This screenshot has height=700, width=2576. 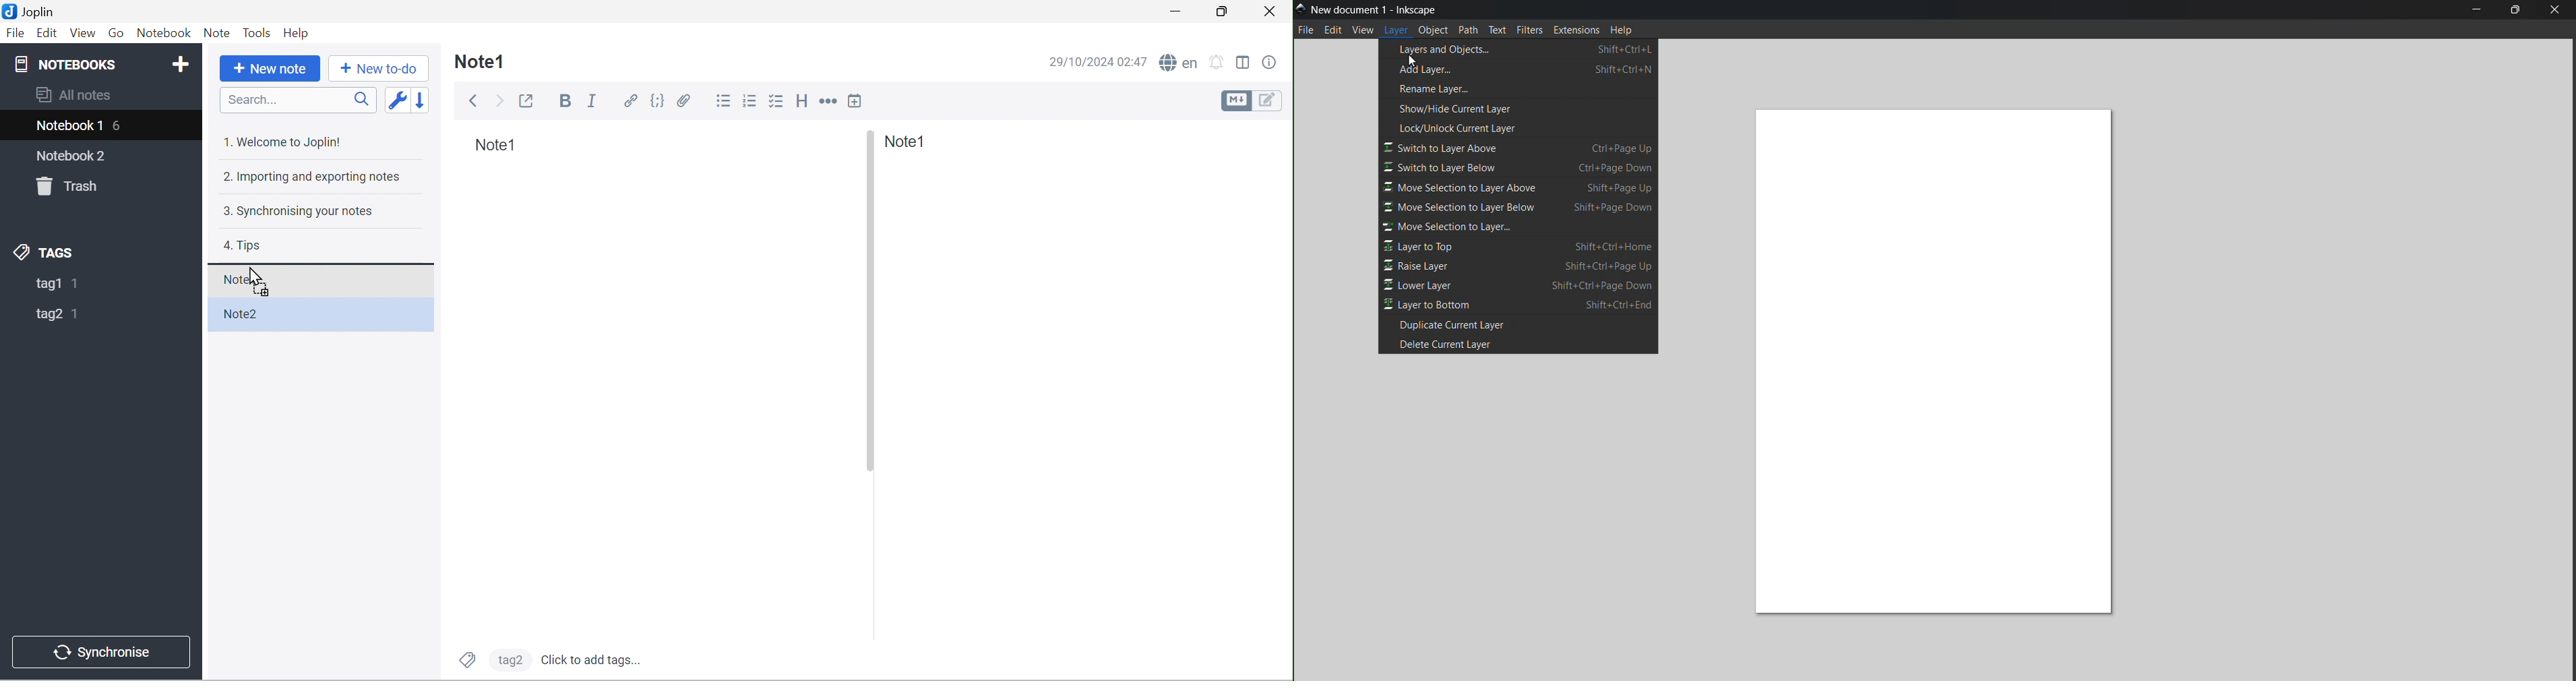 I want to click on tag1, so click(x=47, y=284).